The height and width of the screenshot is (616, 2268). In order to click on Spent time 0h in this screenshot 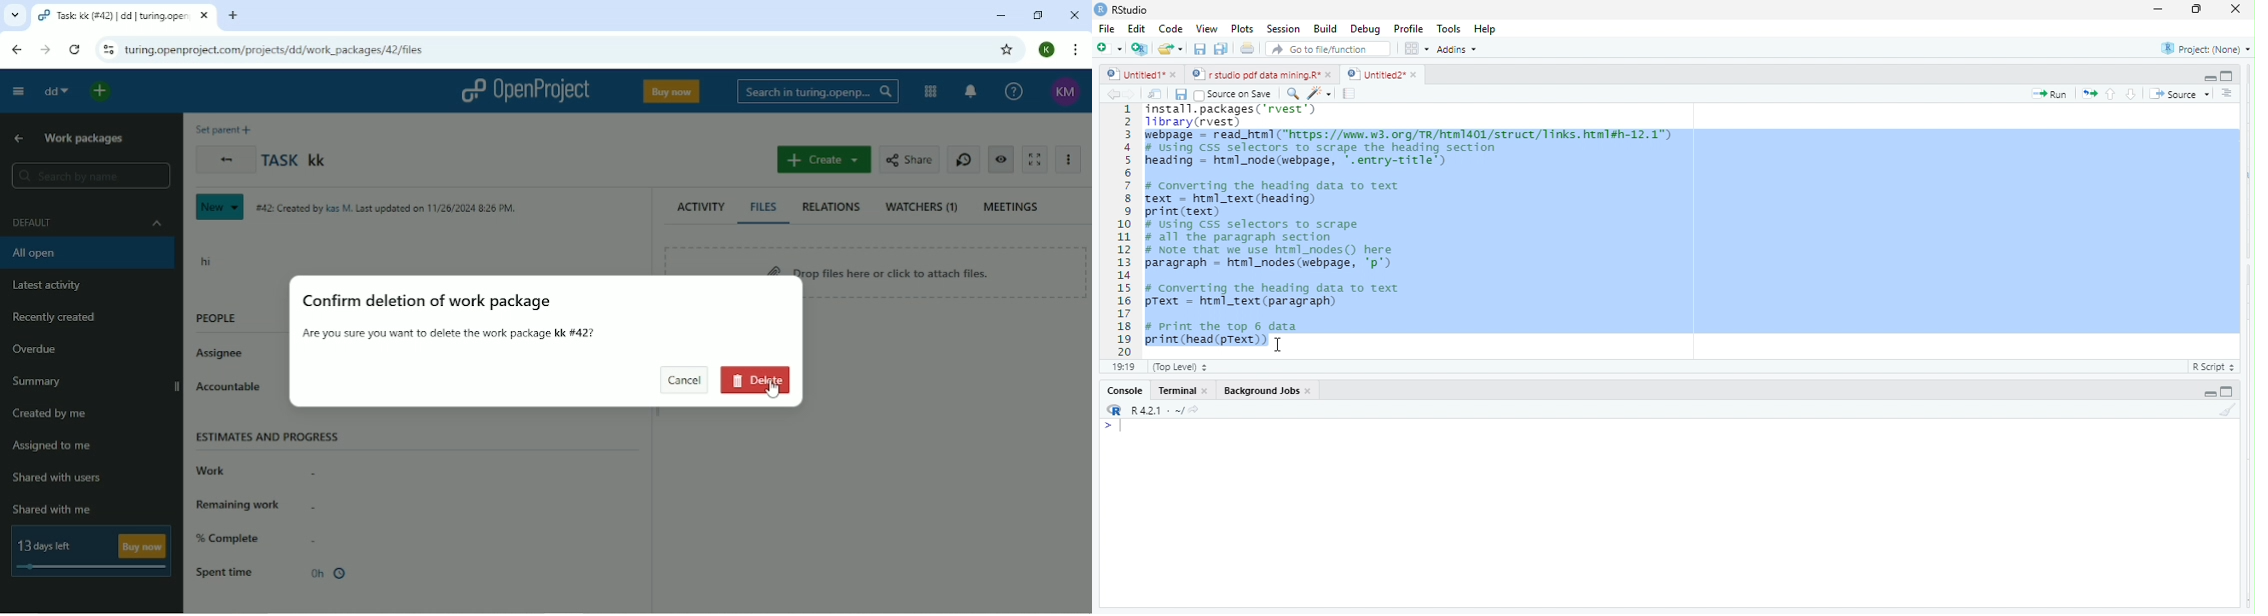, I will do `click(274, 573)`.